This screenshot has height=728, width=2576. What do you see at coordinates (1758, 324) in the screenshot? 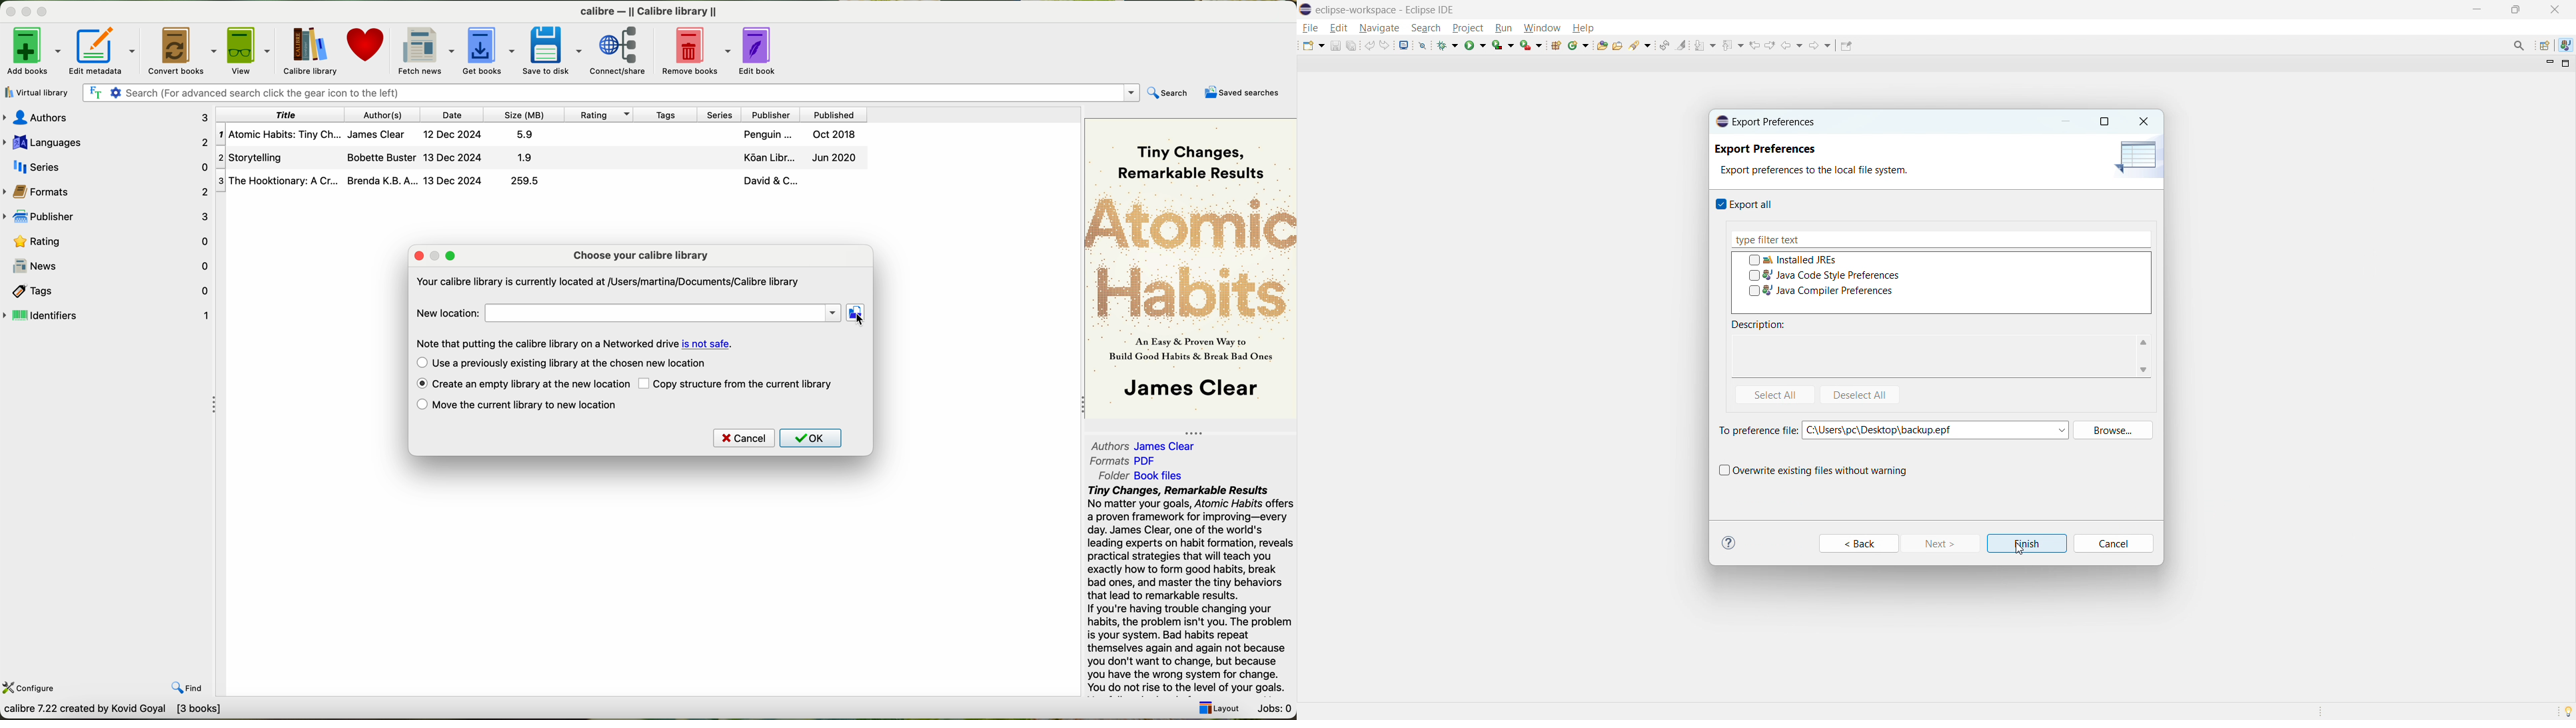
I see `description` at bounding box center [1758, 324].